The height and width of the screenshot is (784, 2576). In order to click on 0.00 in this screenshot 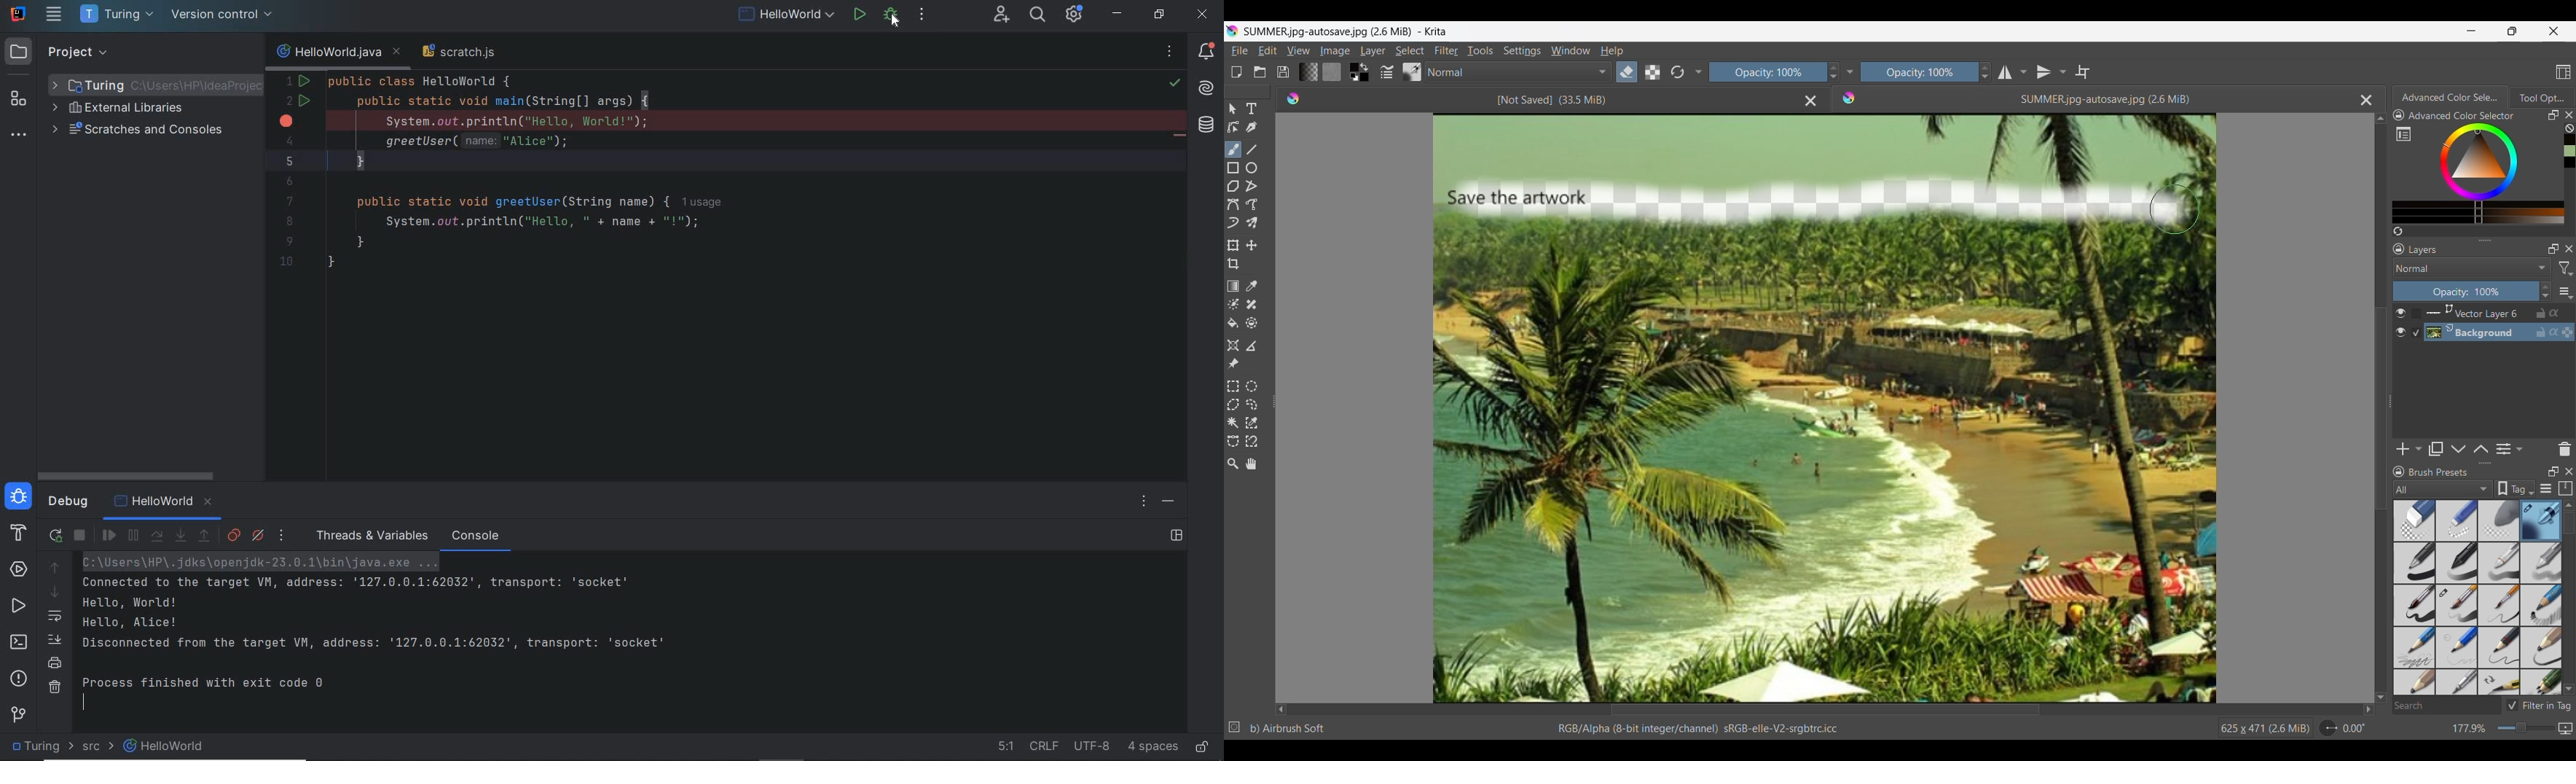, I will do `click(2354, 729)`.